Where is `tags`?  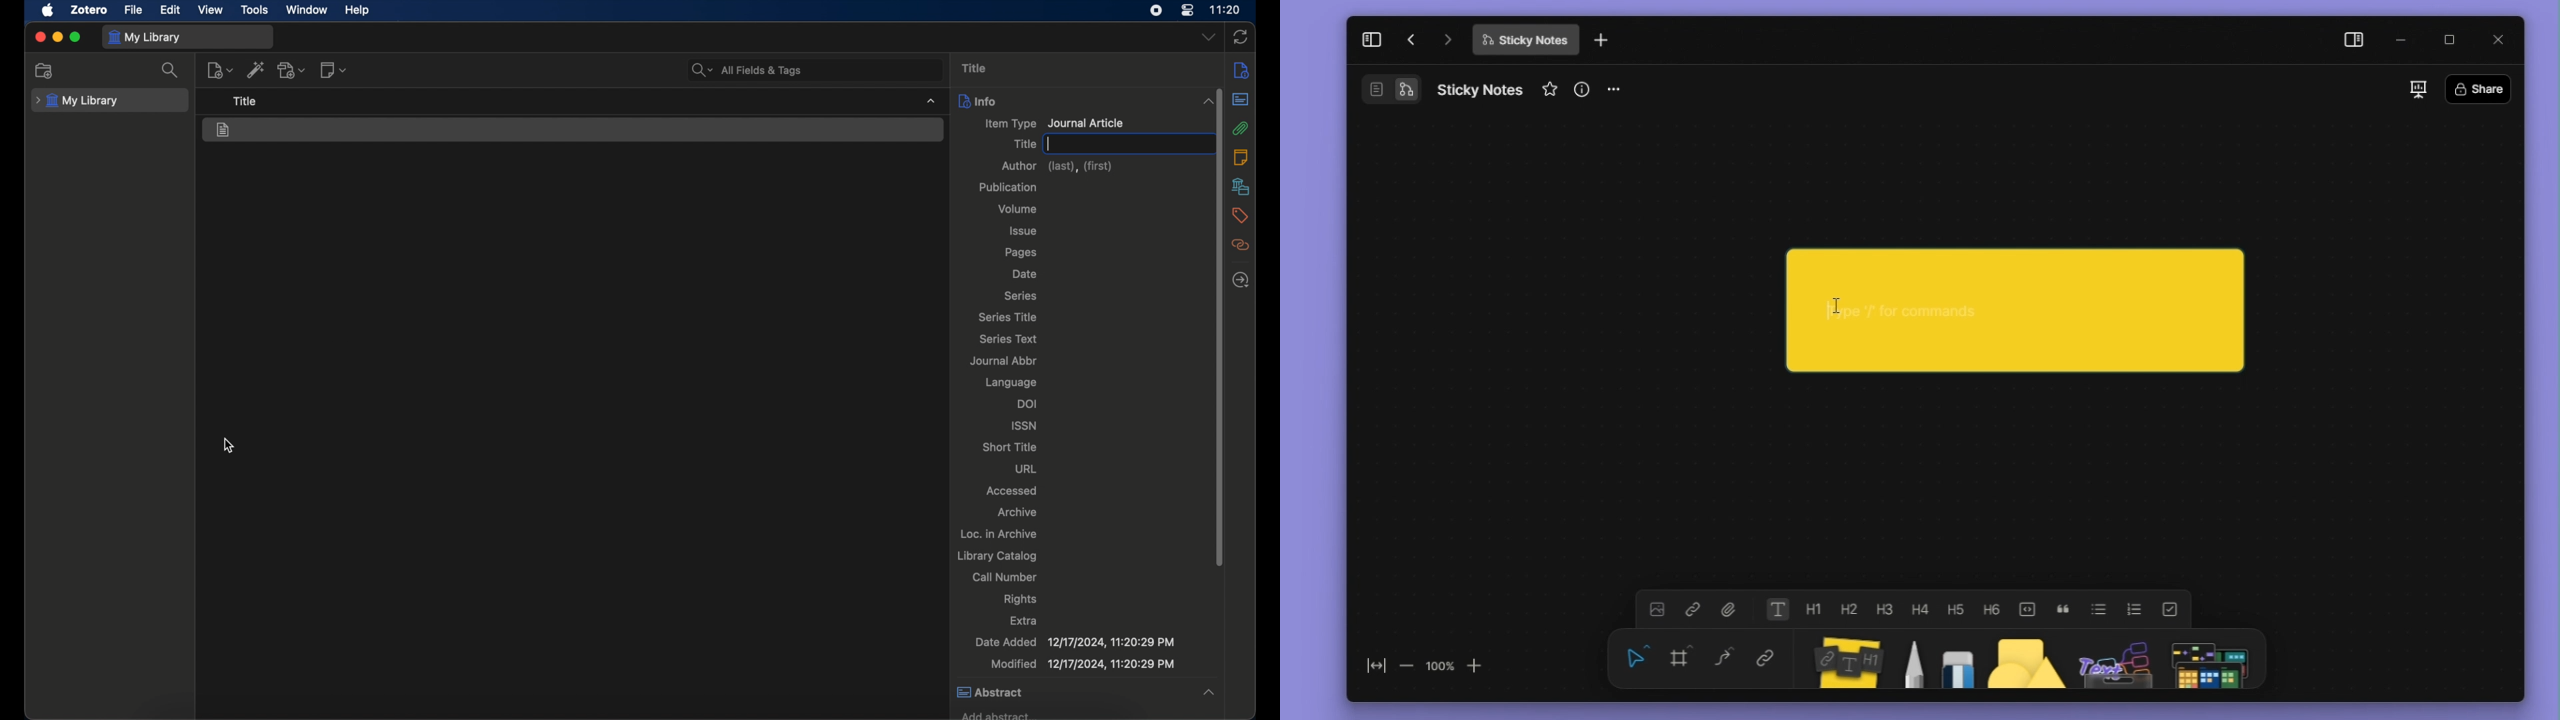
tags is located at coordinates (1239, 215).